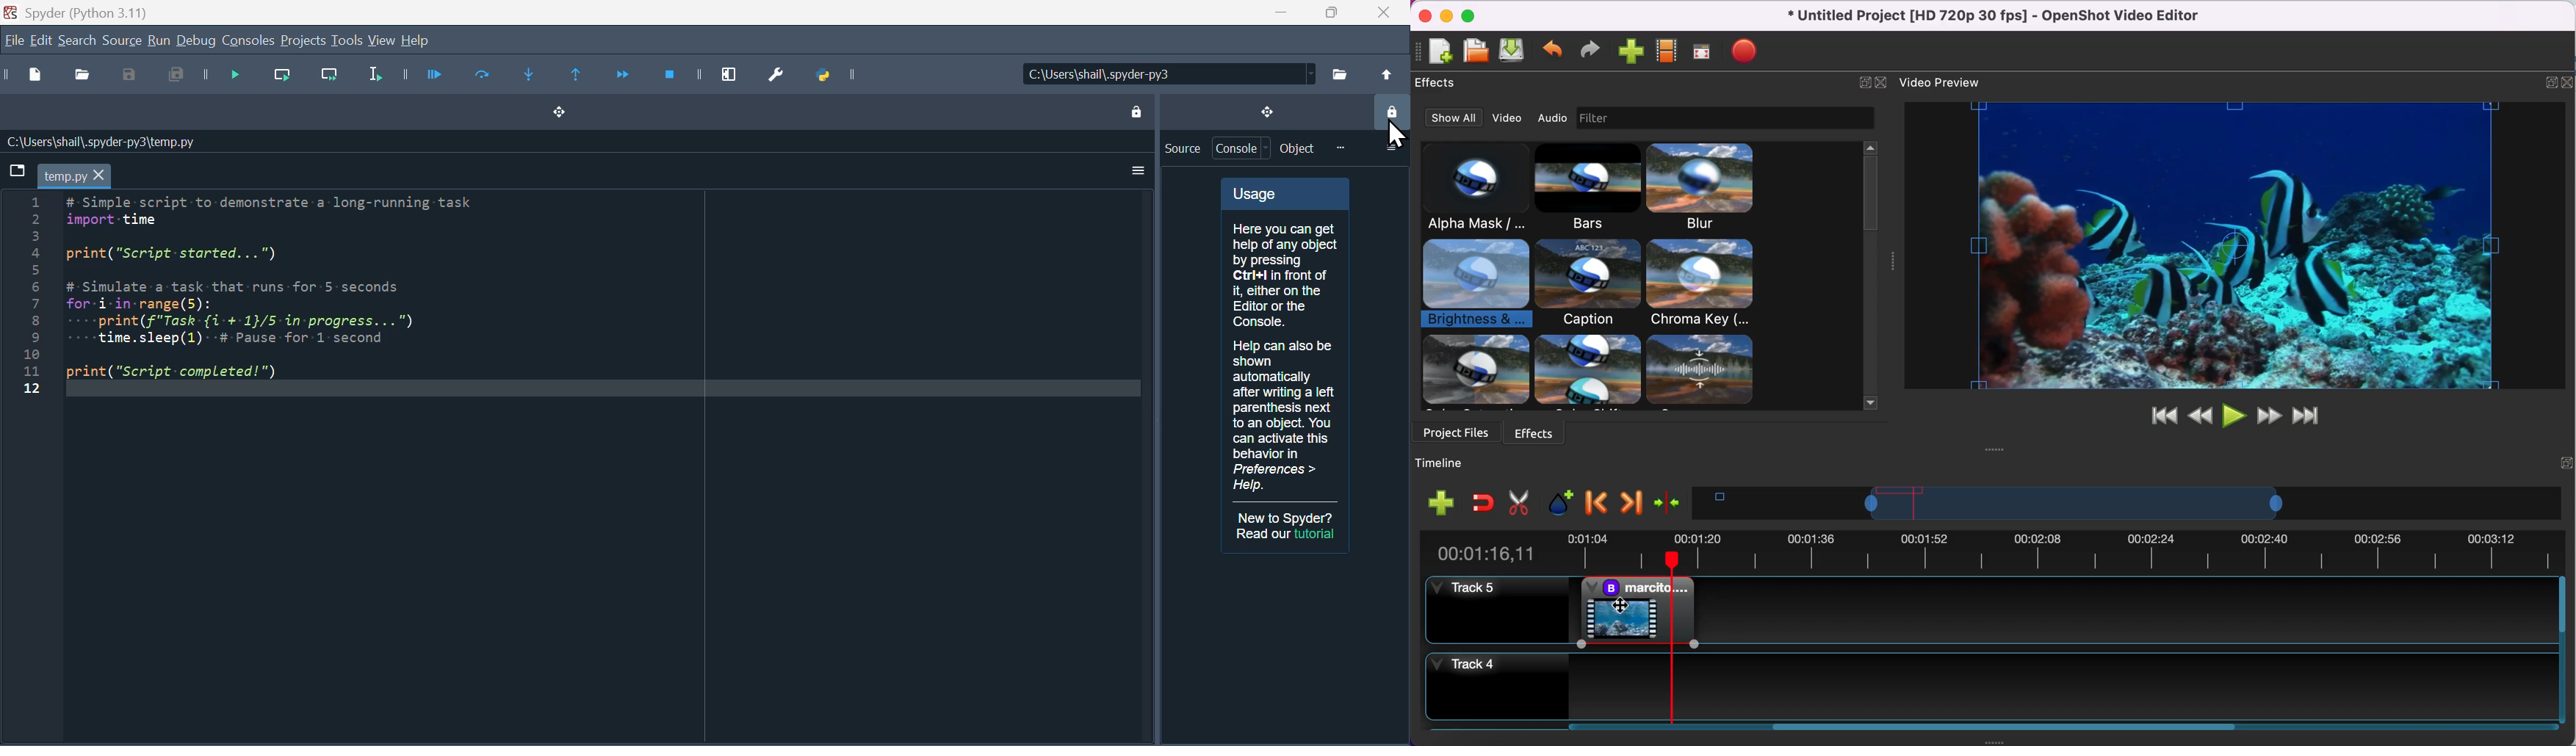 This screenshot has height=756, width=2576. I want to click on review, so click(2200, 414).